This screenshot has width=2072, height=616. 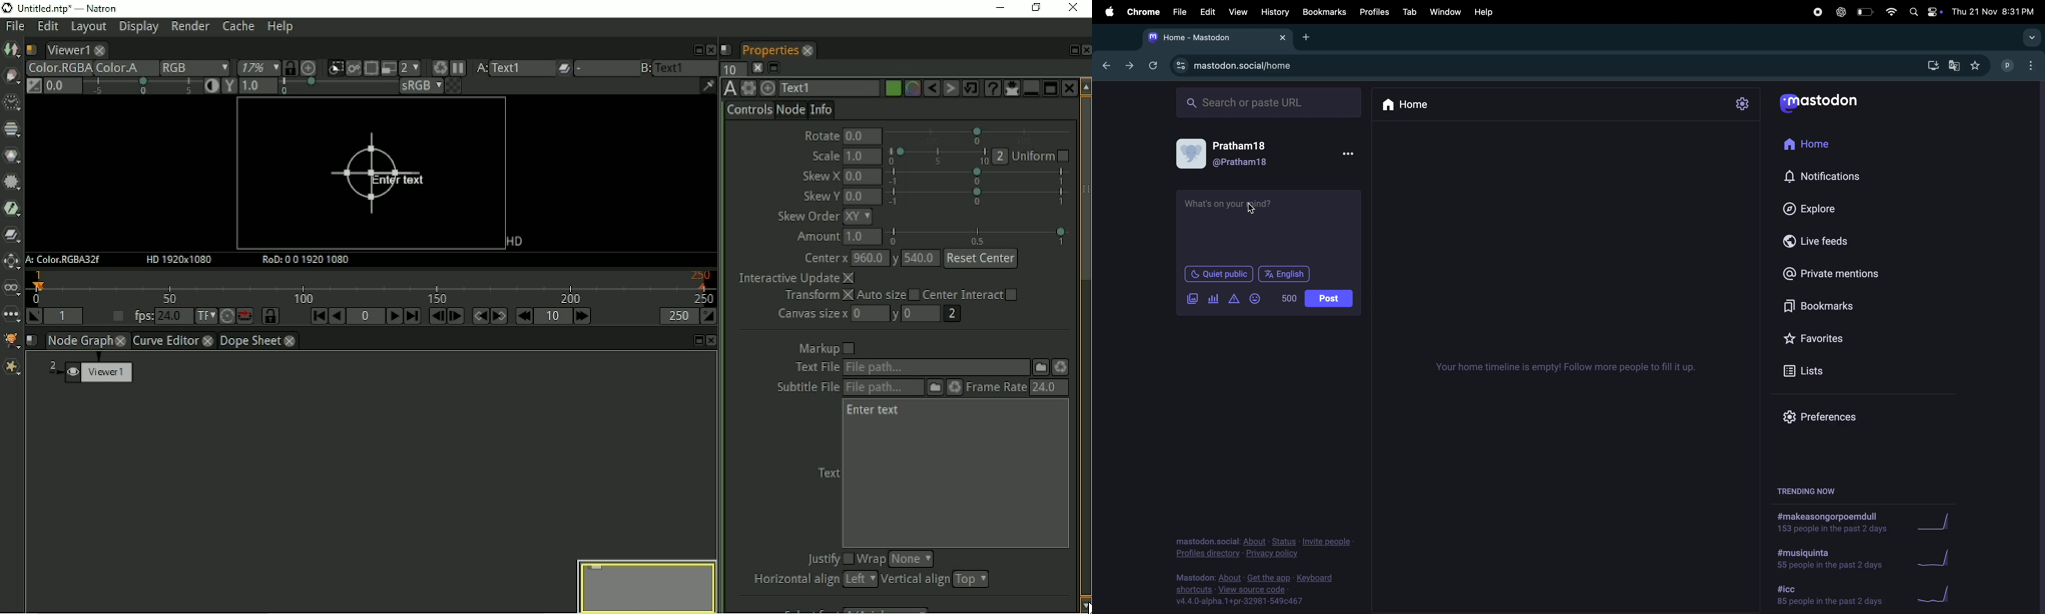 I want to click on Maximum number of panels, so click(x=733, y=69).